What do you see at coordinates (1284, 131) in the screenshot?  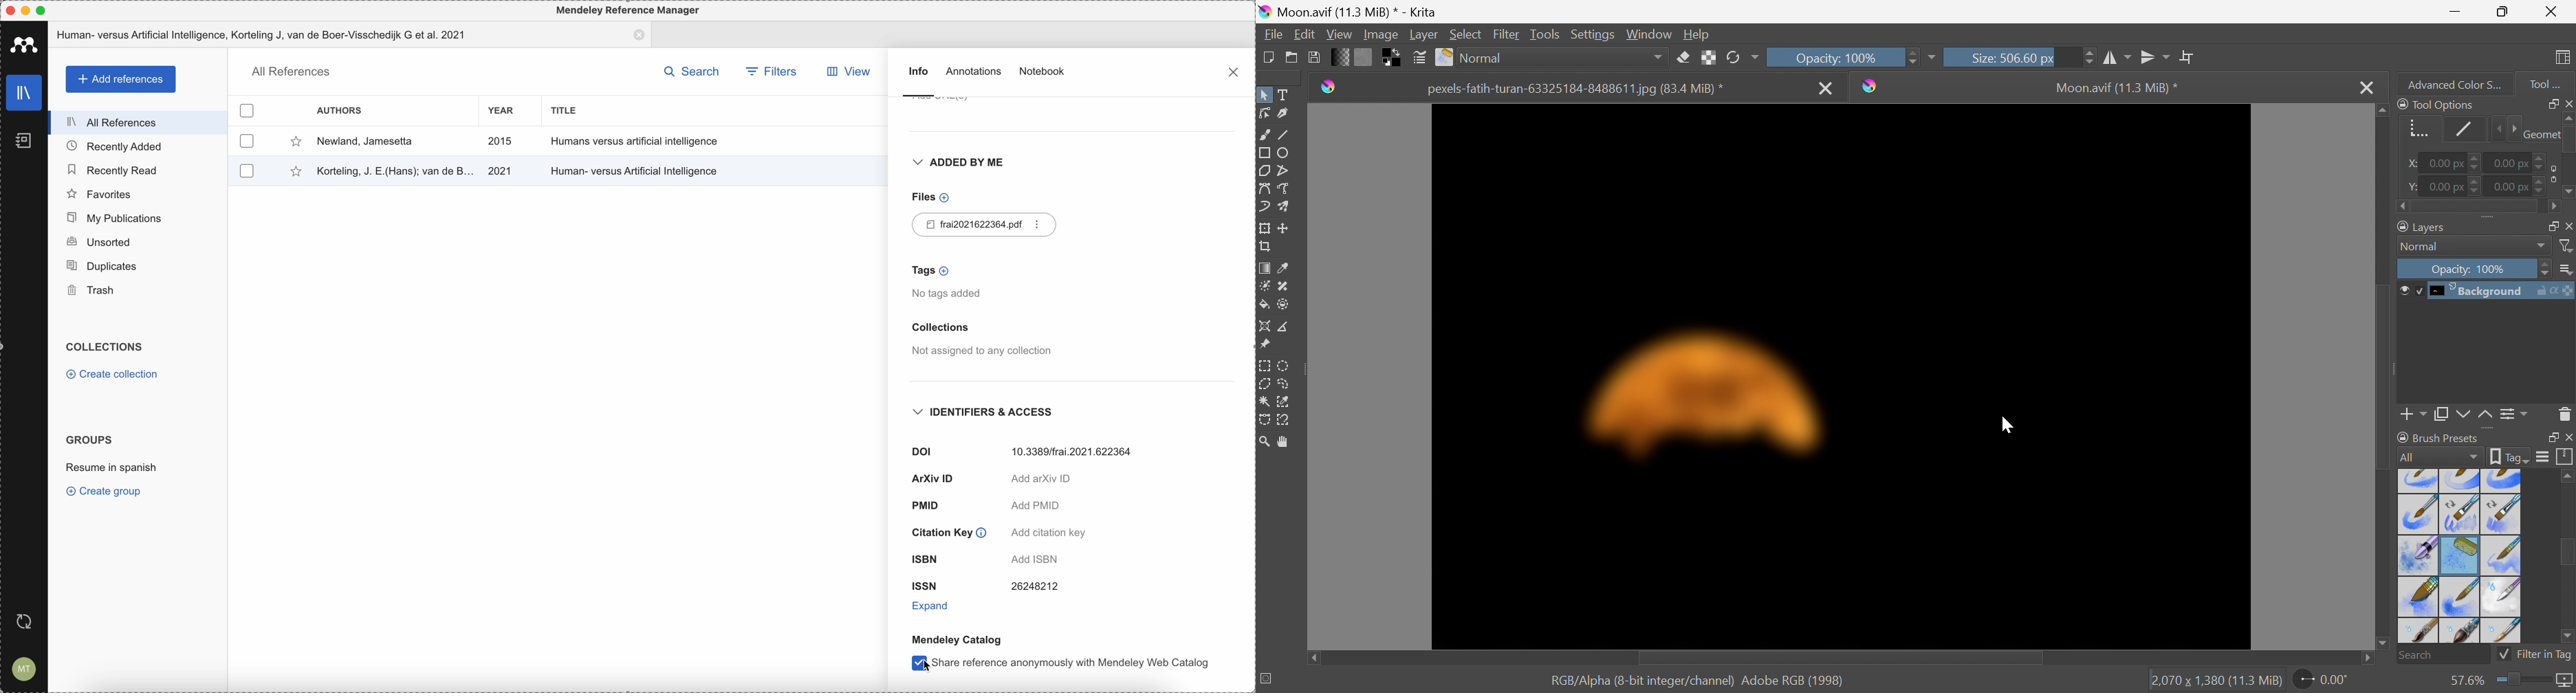 I see `Line tool` at bounding box center [1284, 131].